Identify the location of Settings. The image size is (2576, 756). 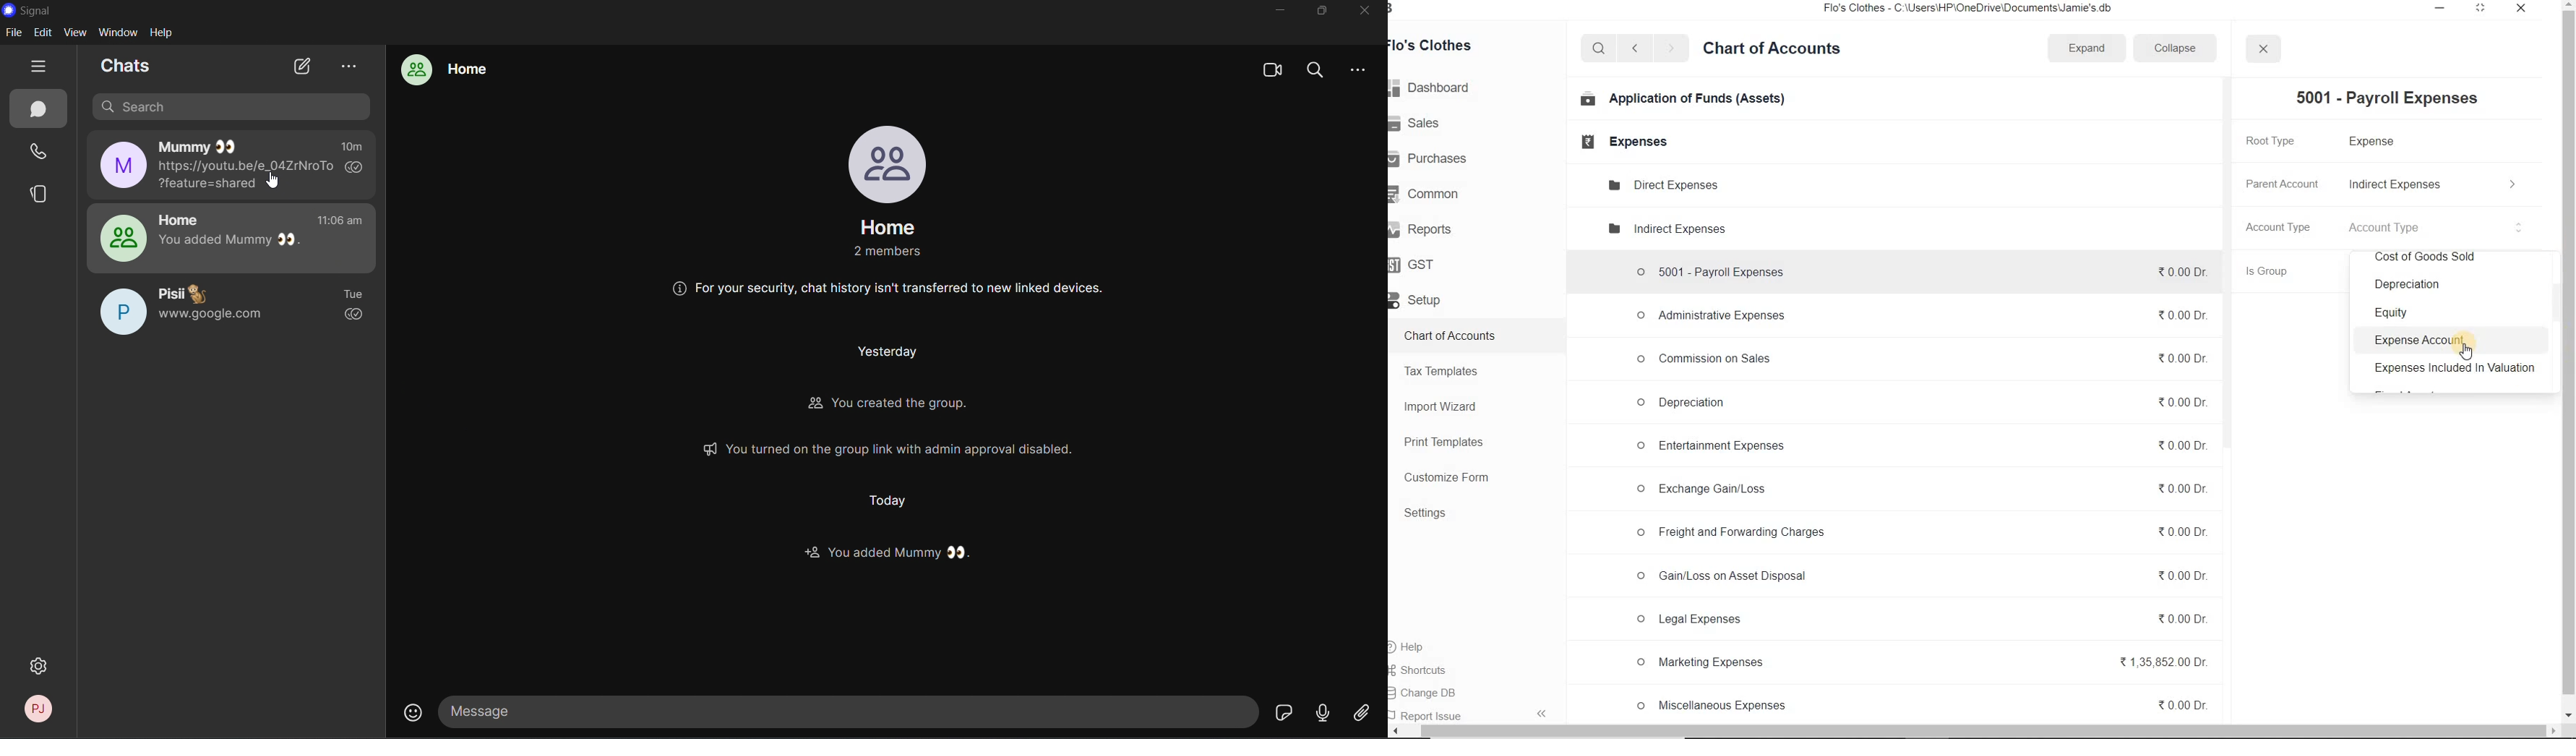
(1429, 512).